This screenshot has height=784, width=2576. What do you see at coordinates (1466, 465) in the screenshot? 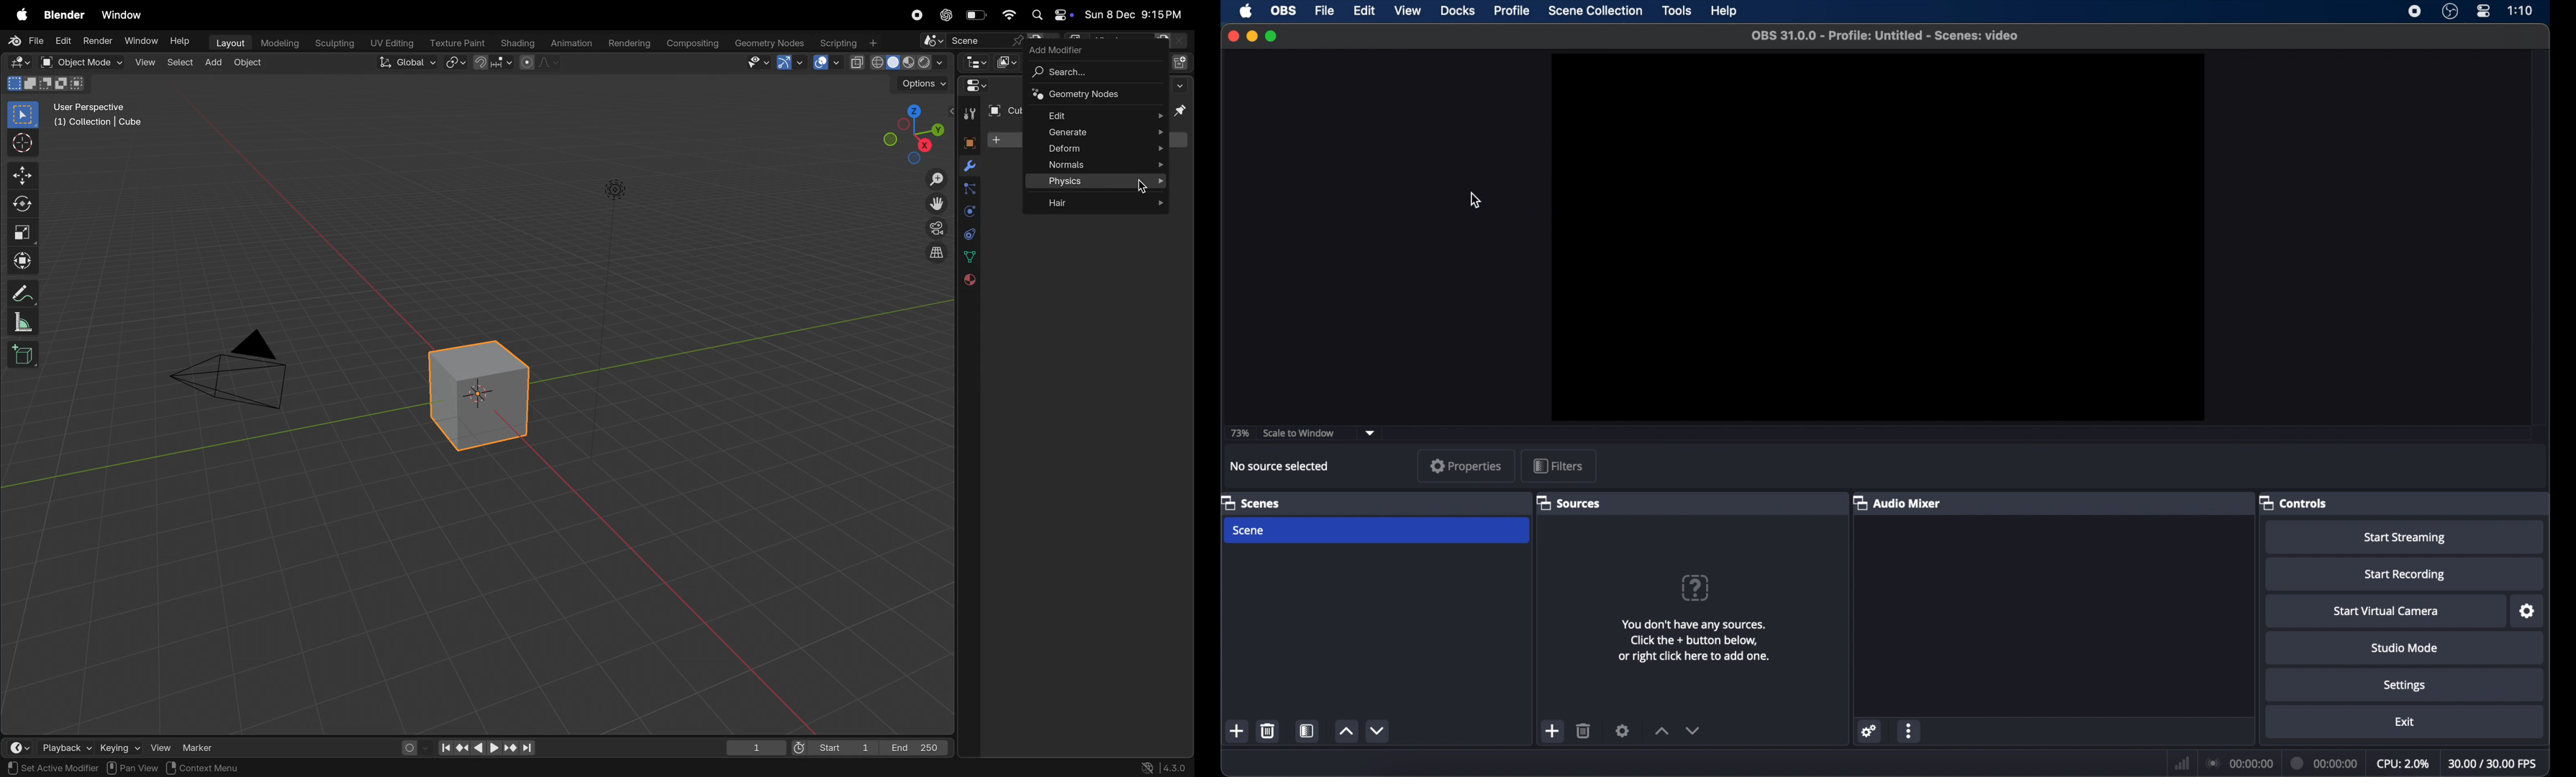
I see `properties` at bounding box center [1466, 465].